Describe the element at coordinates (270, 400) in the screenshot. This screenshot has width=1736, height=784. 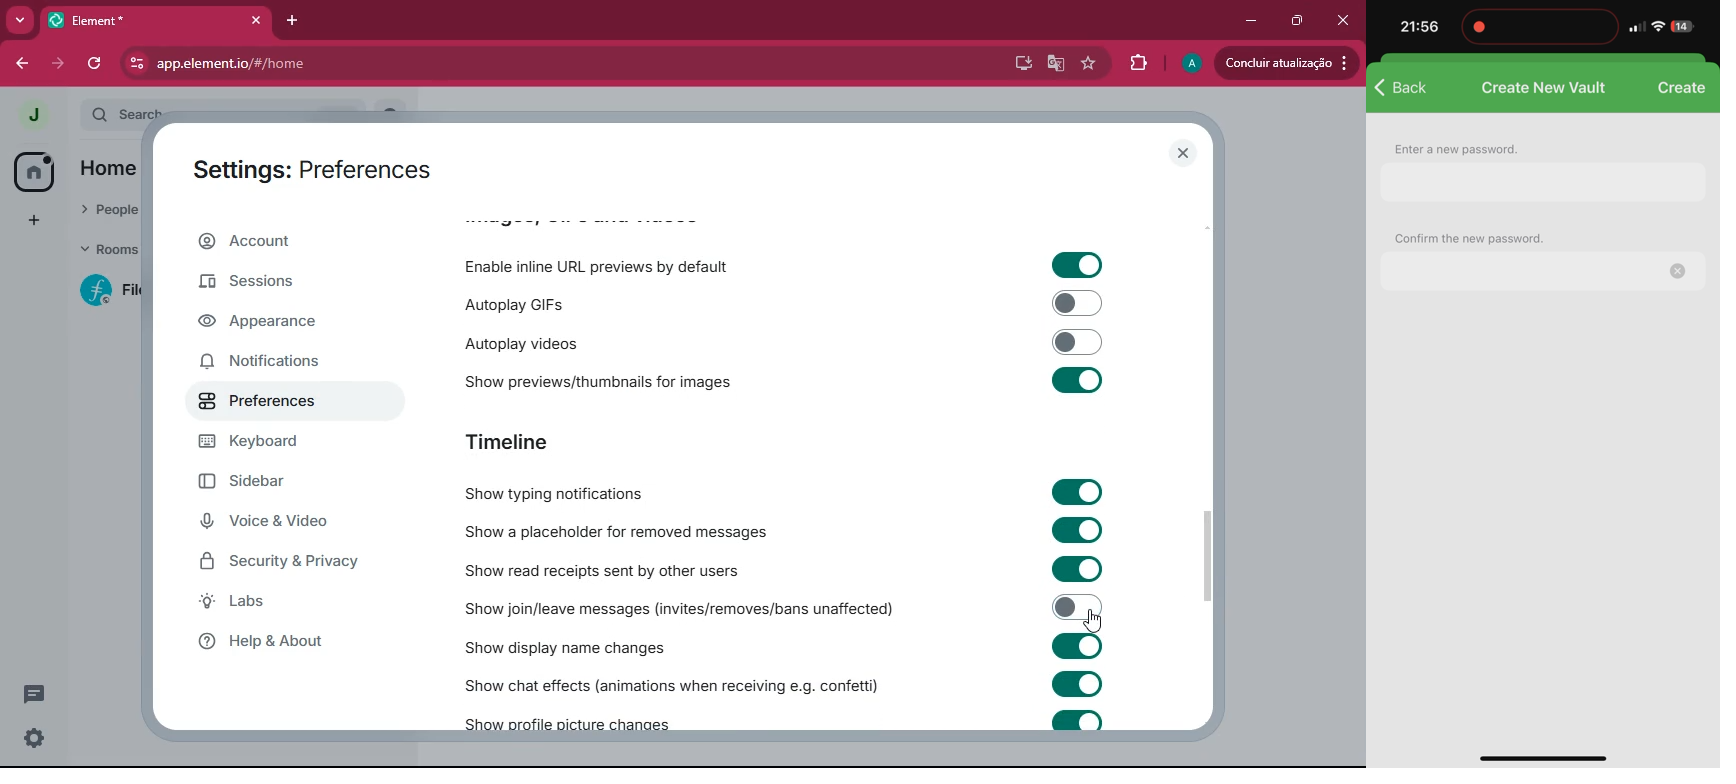
I see `preferences` at that location.